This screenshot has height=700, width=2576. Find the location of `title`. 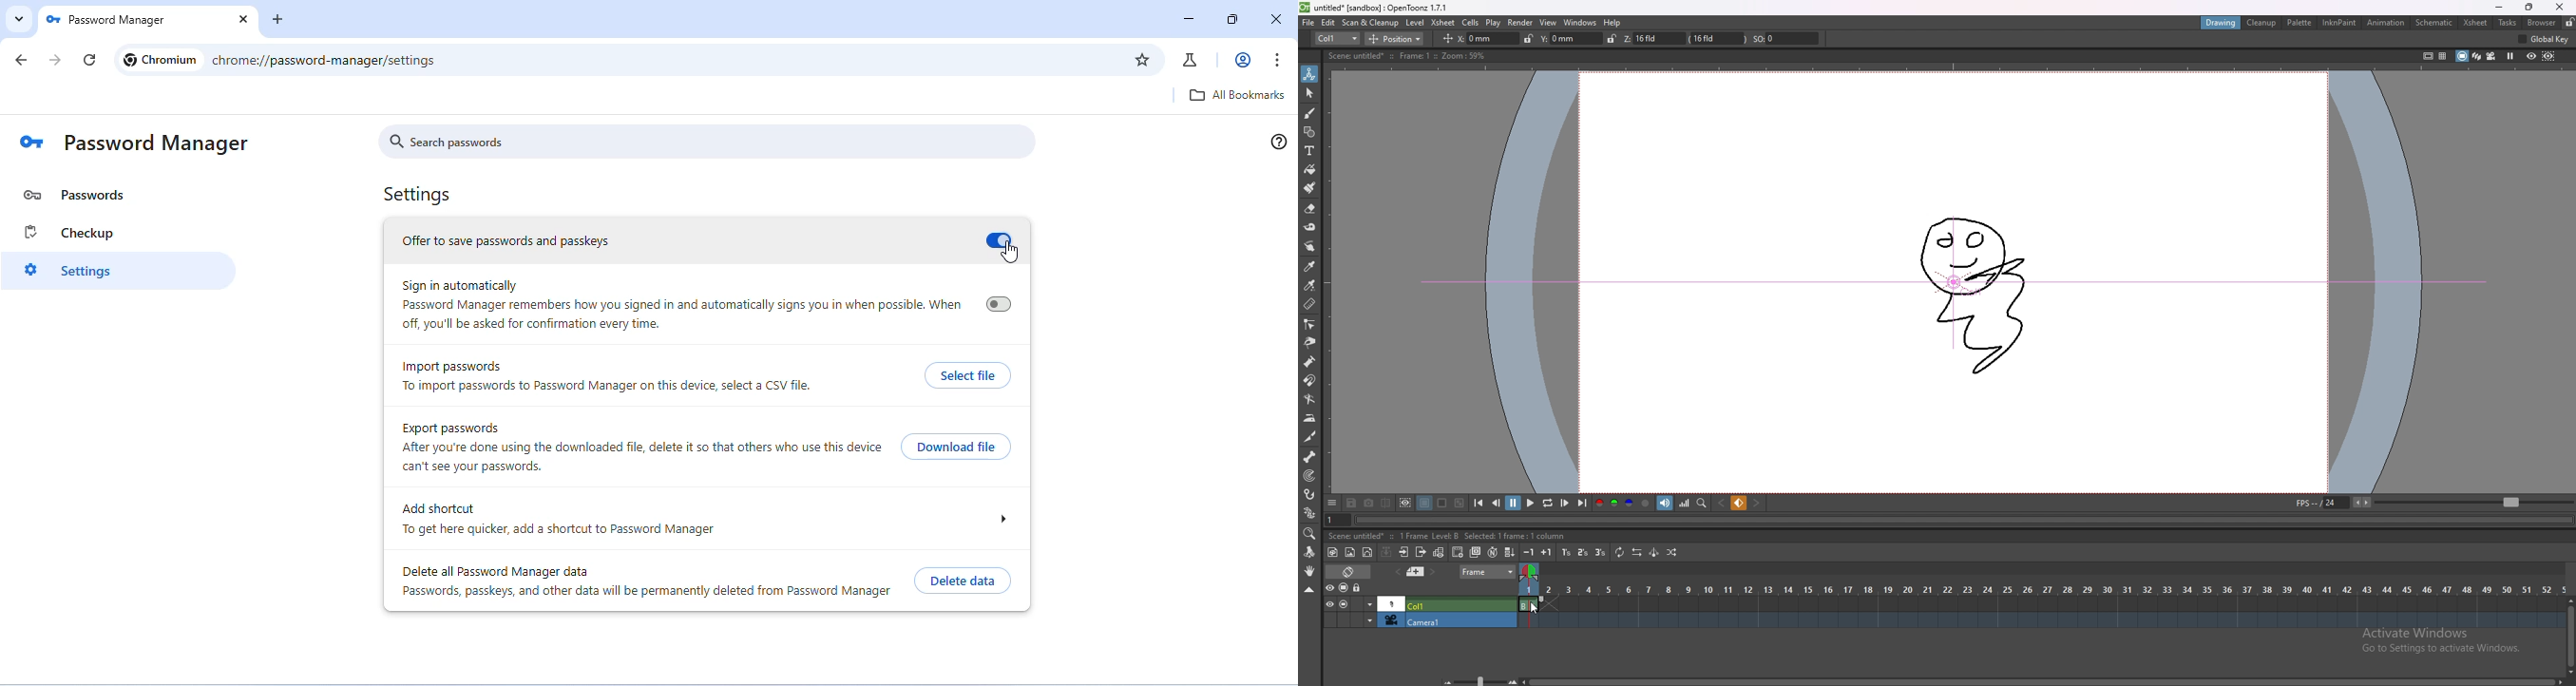

title is located at coordinates (1377, 7).